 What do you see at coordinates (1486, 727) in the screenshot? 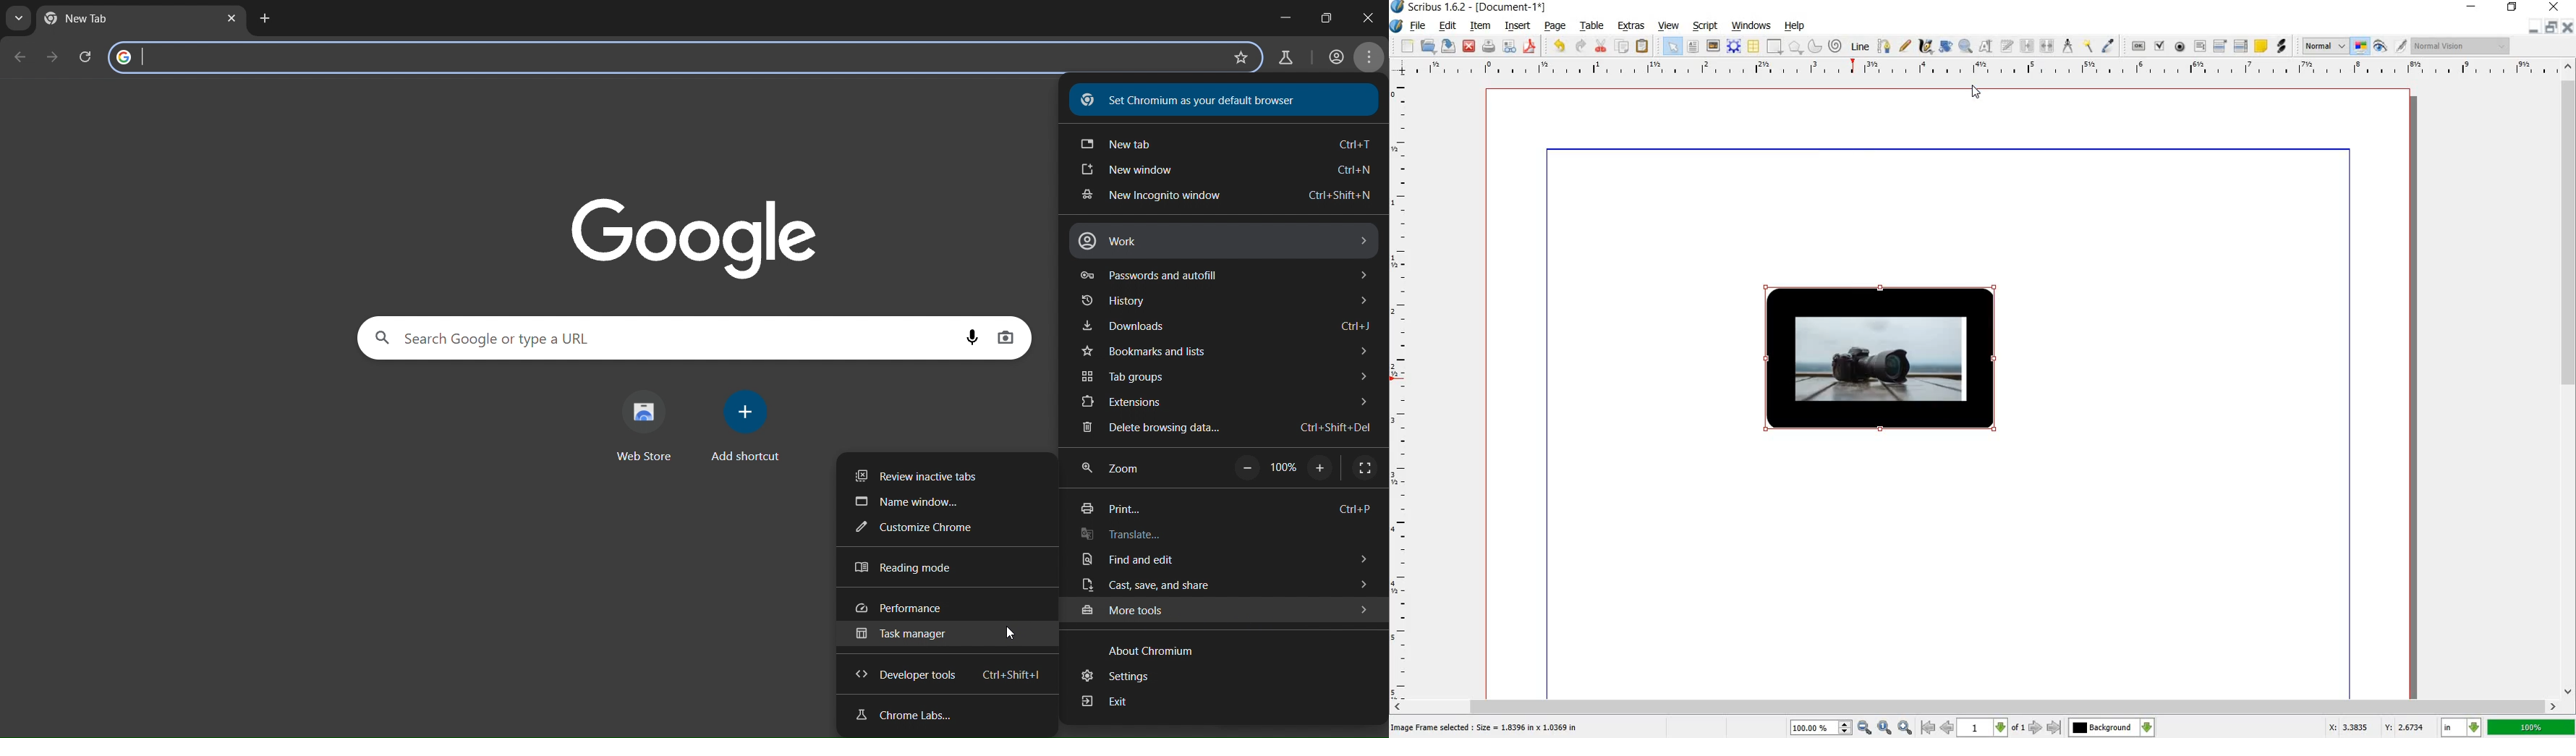
I see `Image frame selected` at bounding box center [1486, 727].